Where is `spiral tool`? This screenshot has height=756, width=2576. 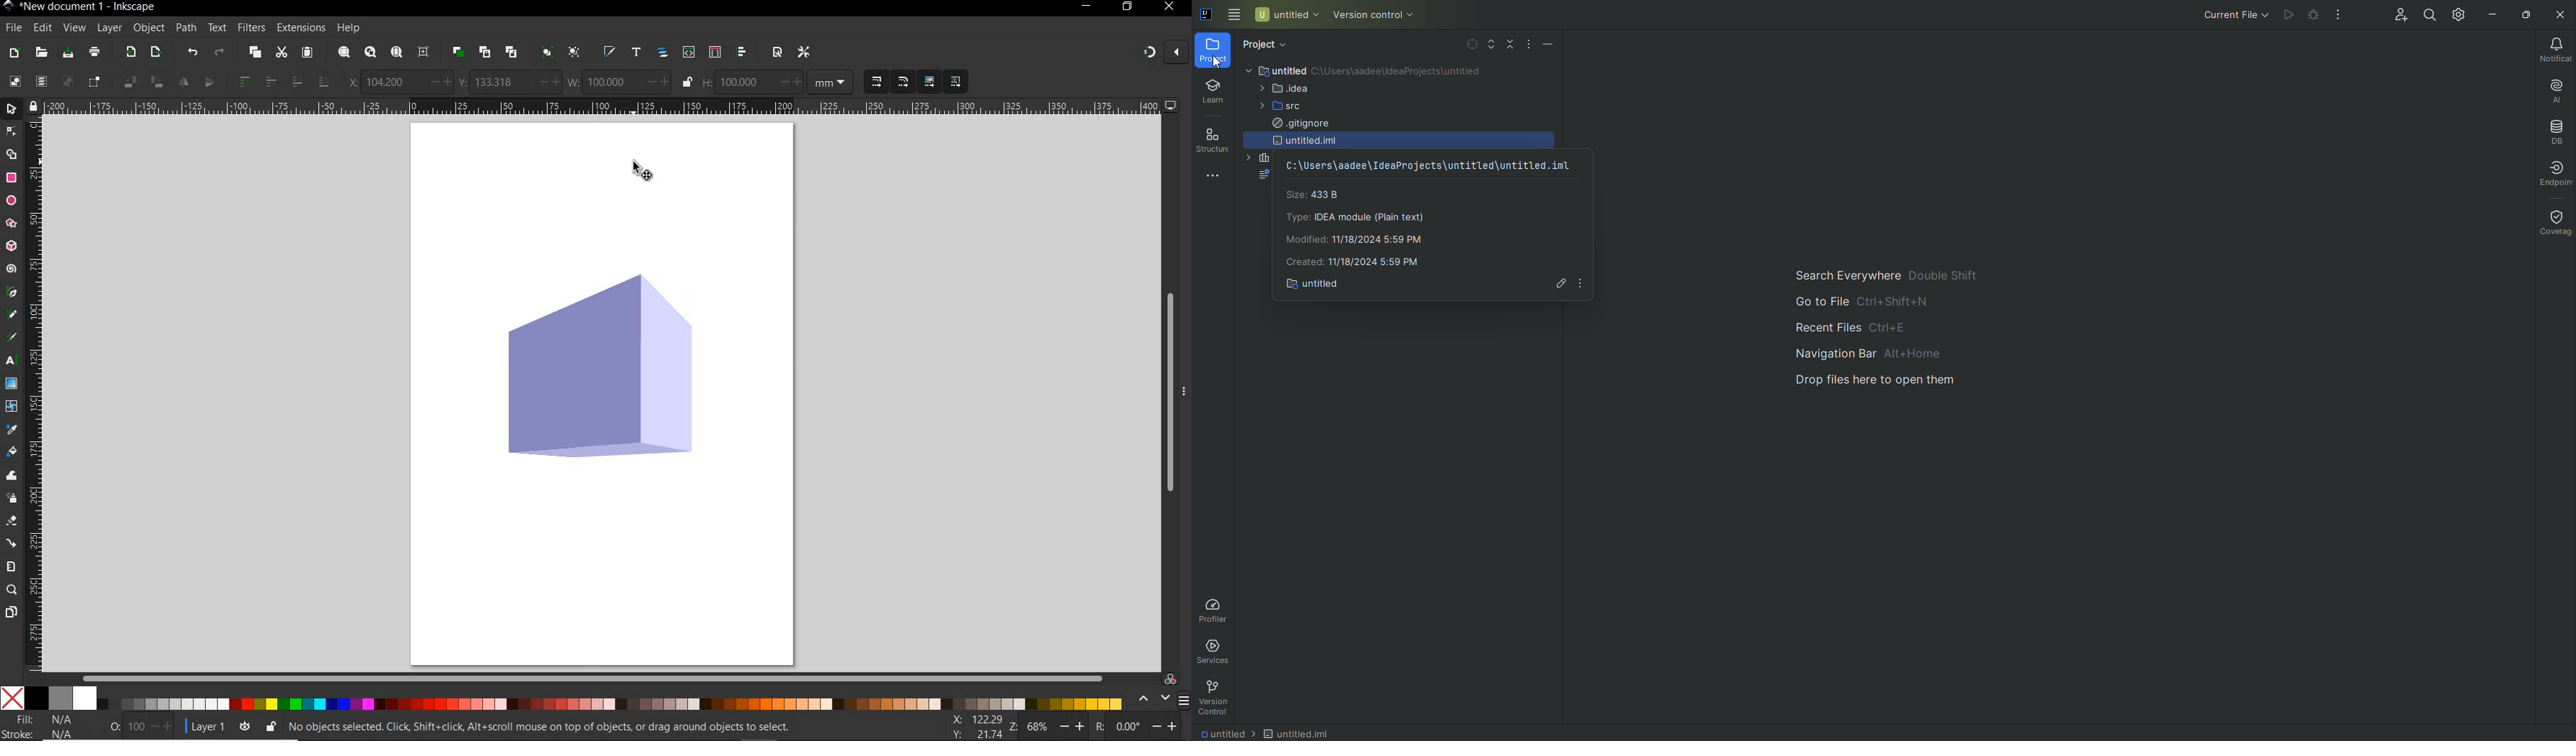
spiral tool is located at coordinates (11, 268).